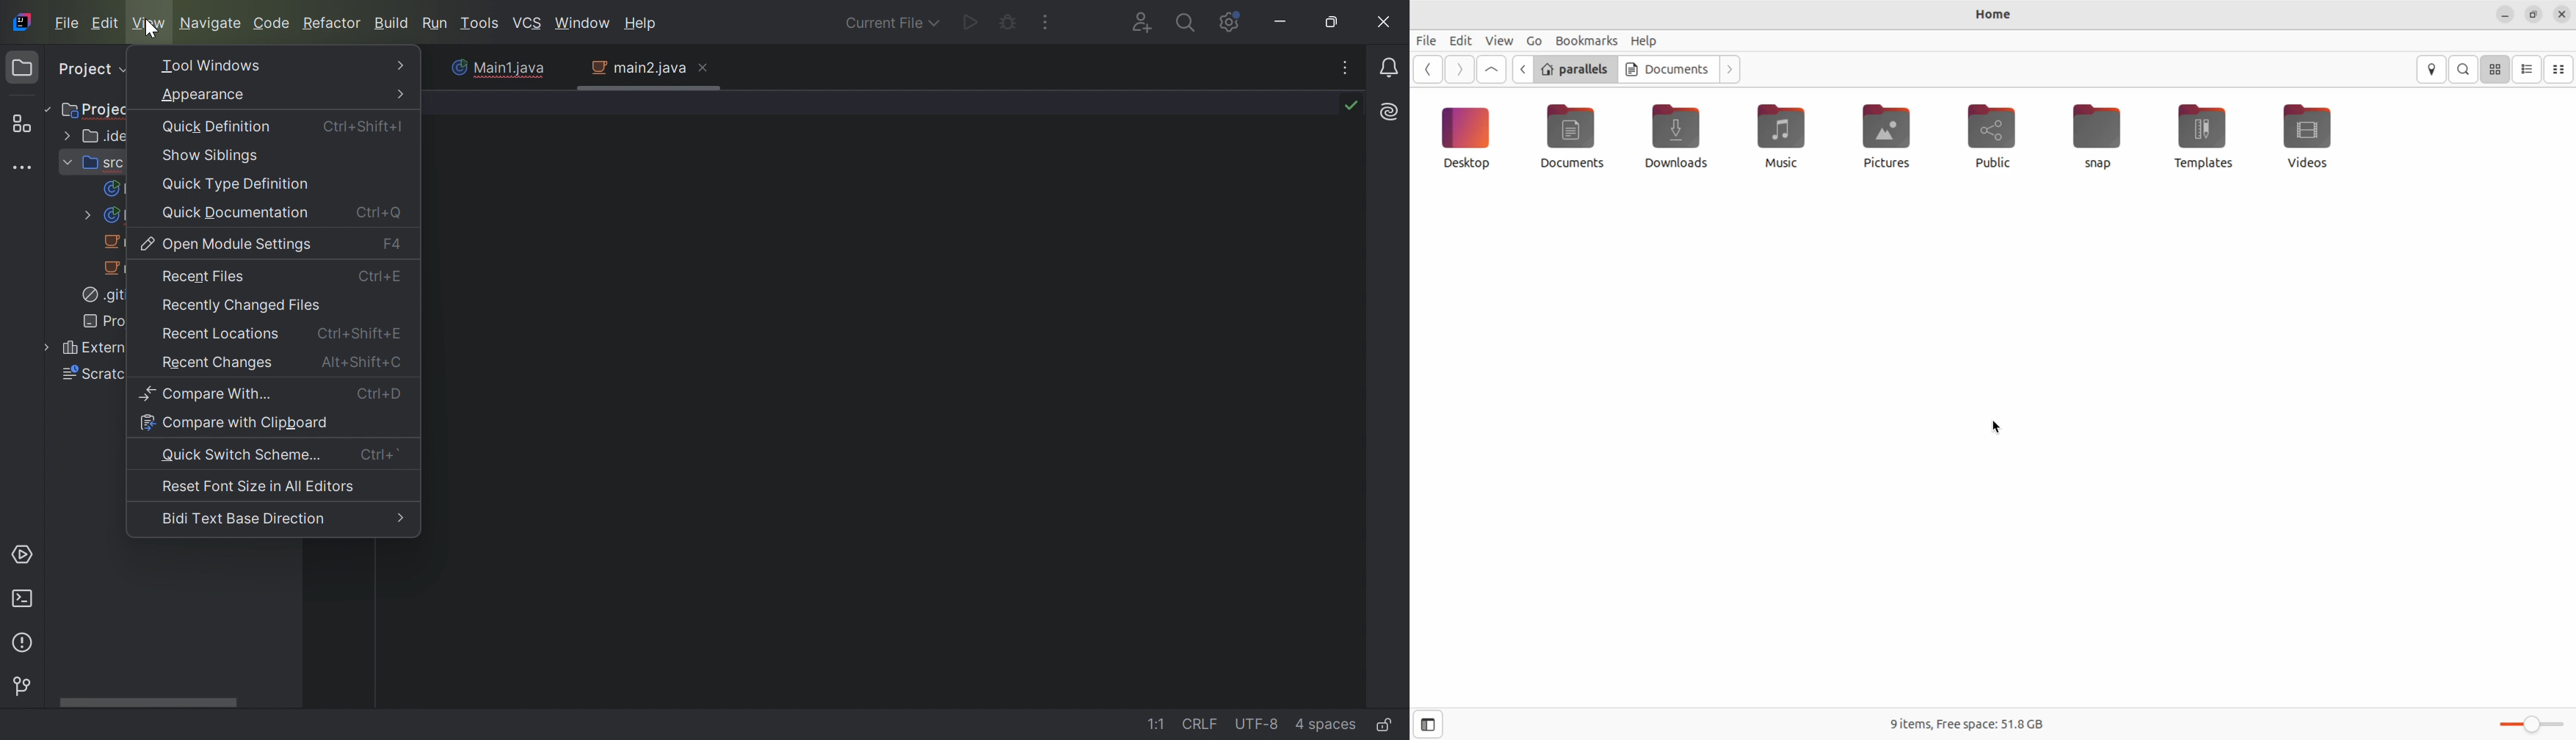  What do you see at coordinates (115, 269) in the screenshot?
I see `main3.java` at bounding box center [115, 269].